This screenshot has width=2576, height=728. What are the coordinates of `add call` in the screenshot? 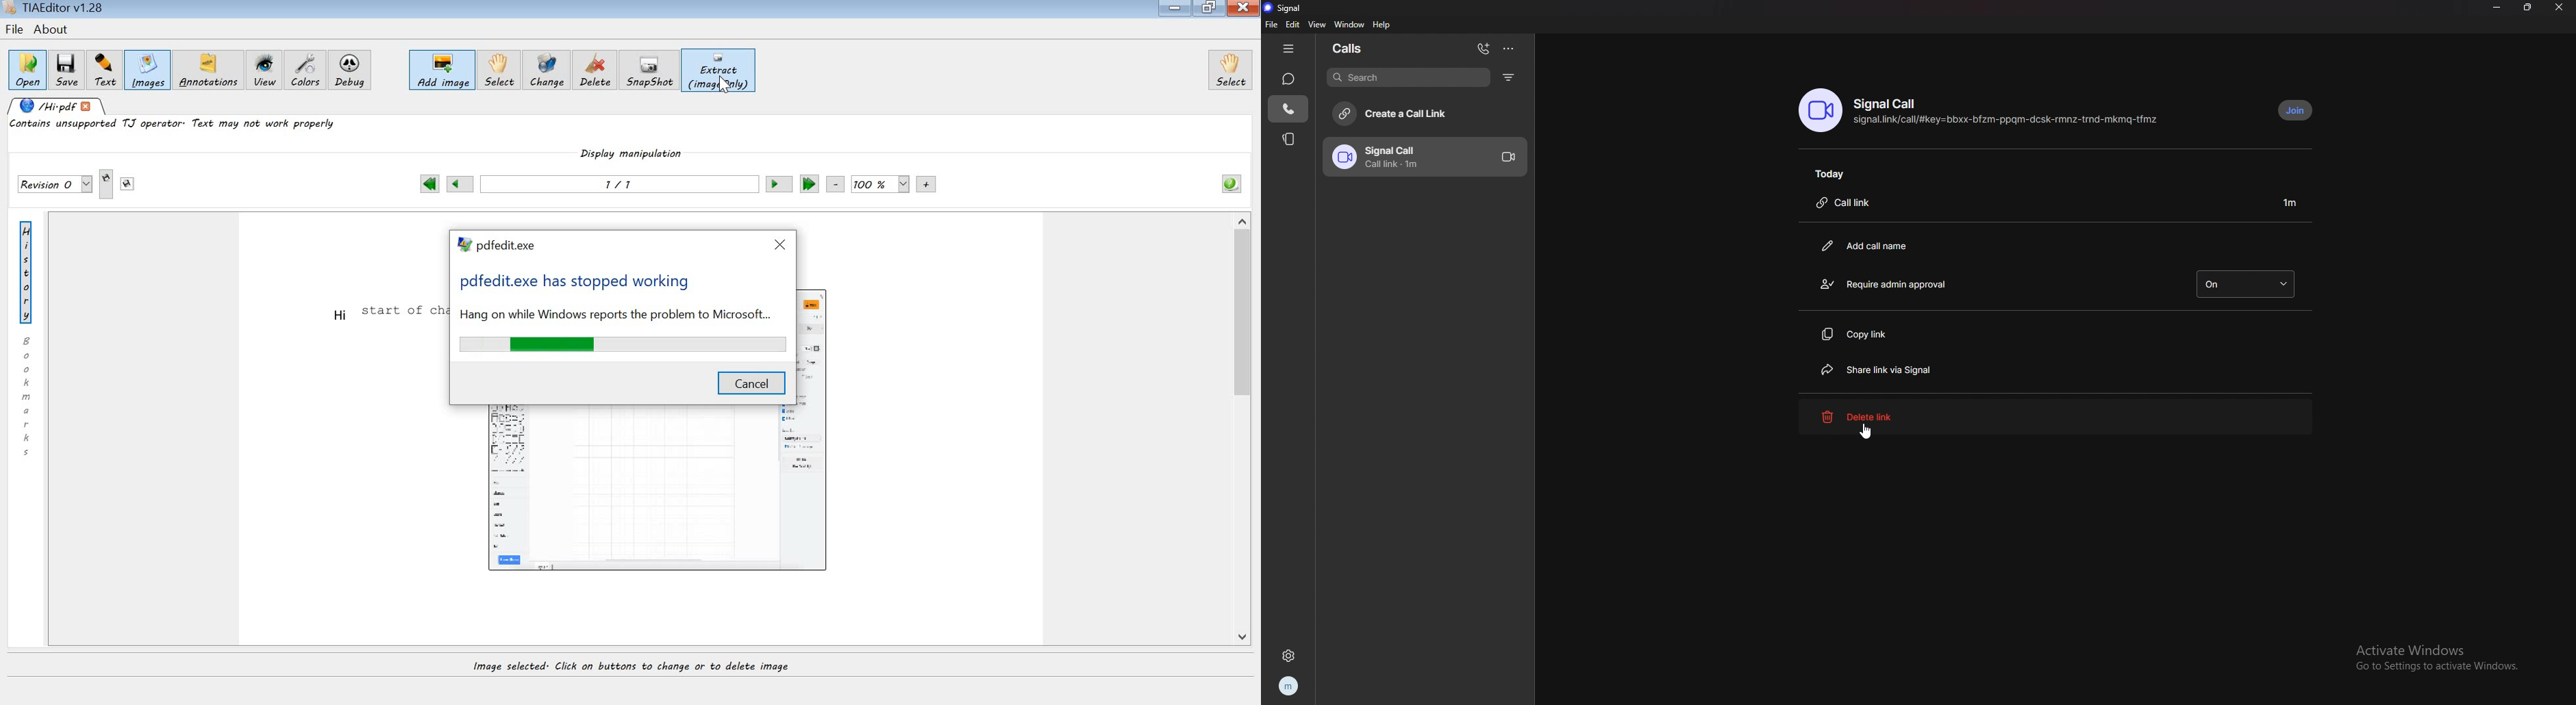 It's located at (1485, 47).